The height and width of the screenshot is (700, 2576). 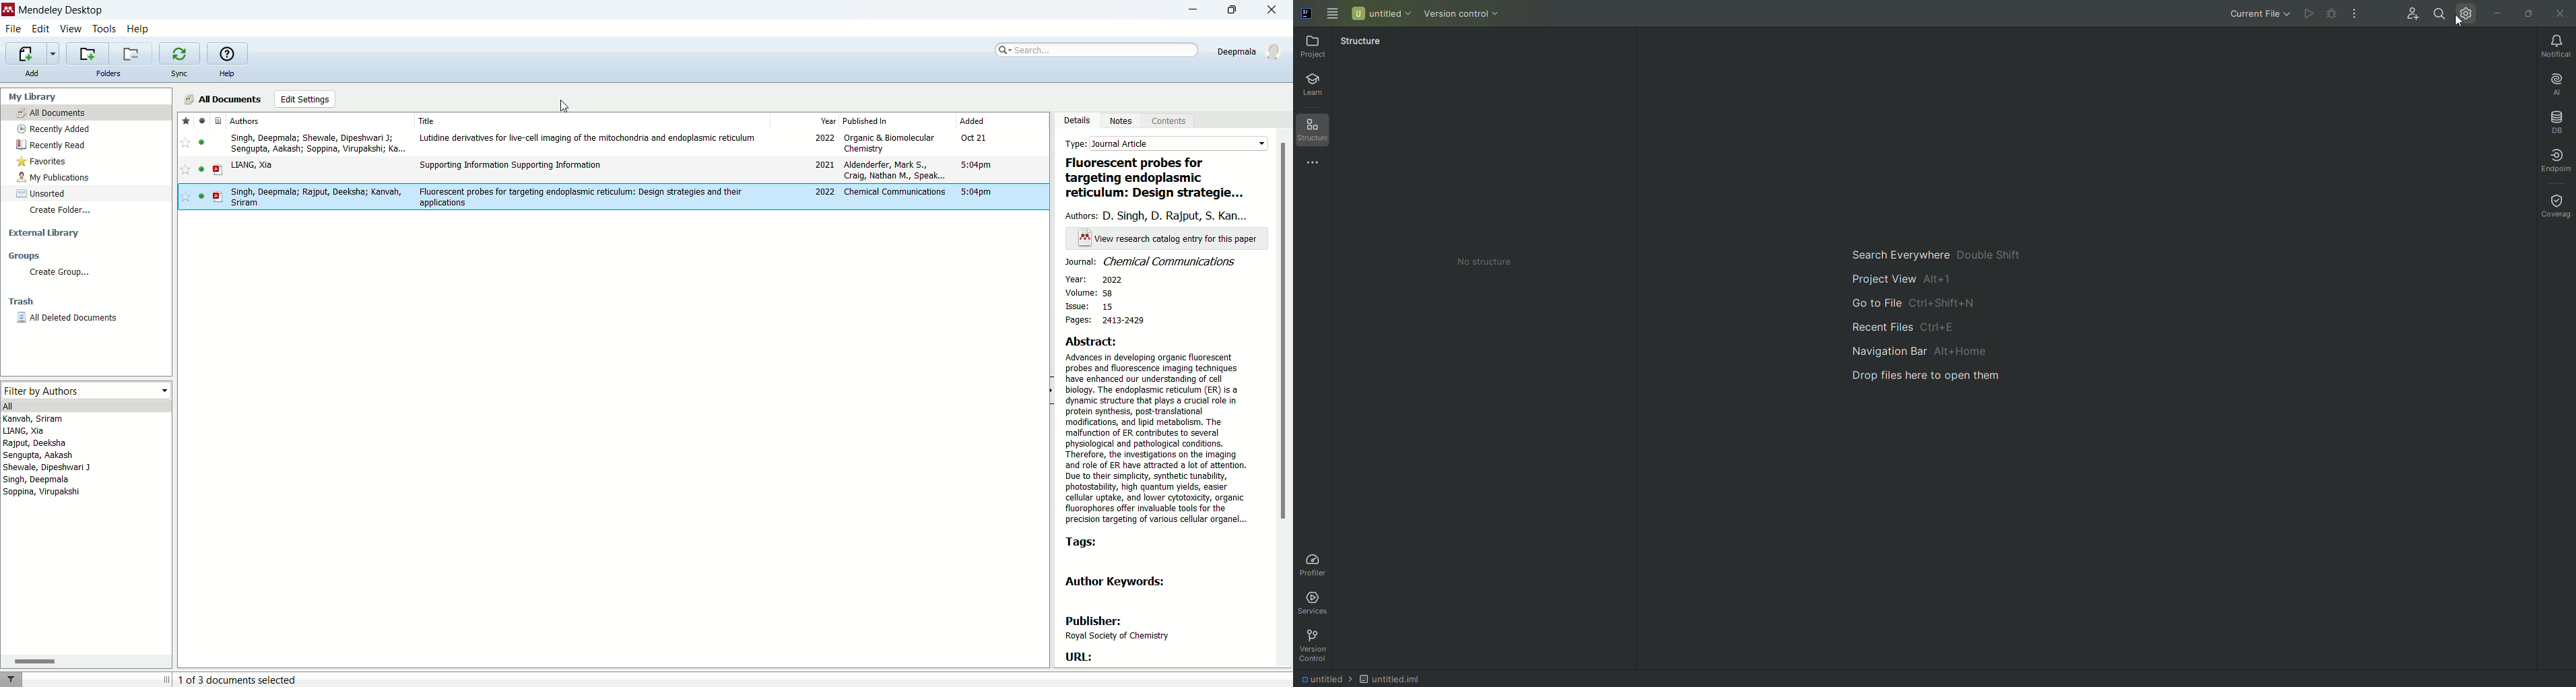 I want to click on title, so click(x=1158, y=178).